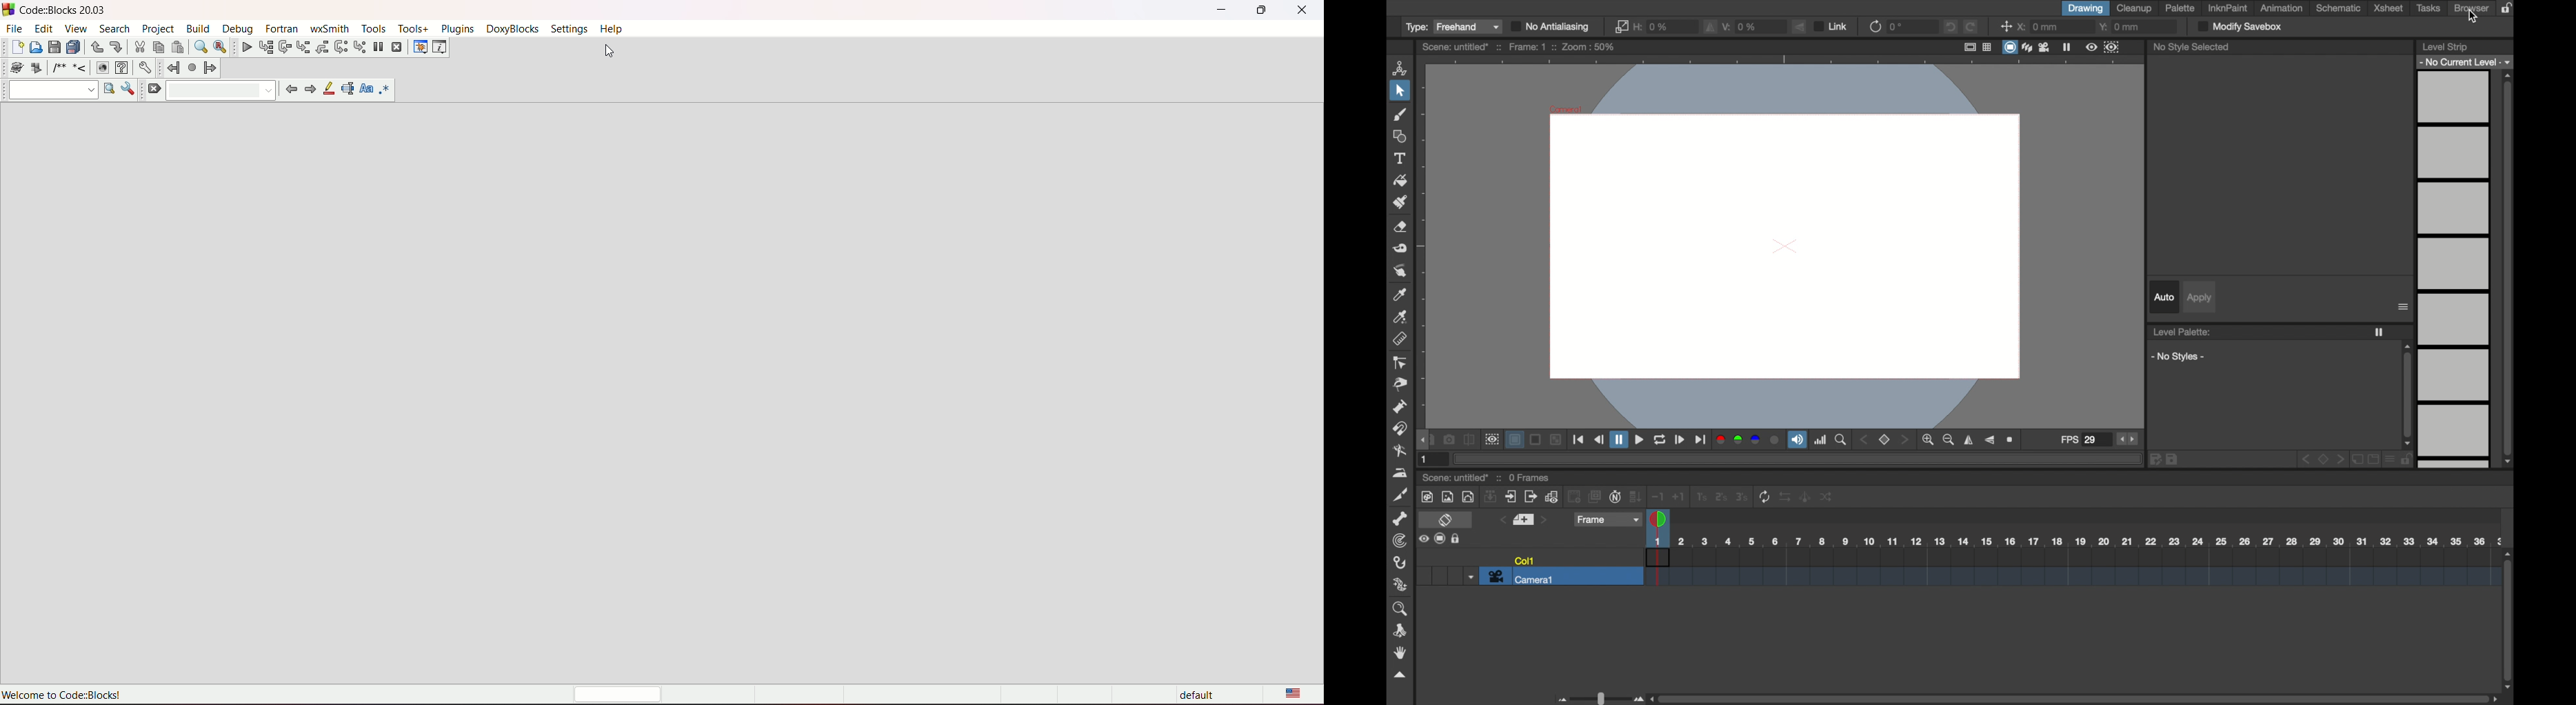  What do you see at coordinates (1885, 440) in the screenshot?
I see `set` at bounding box center [1885, 440].